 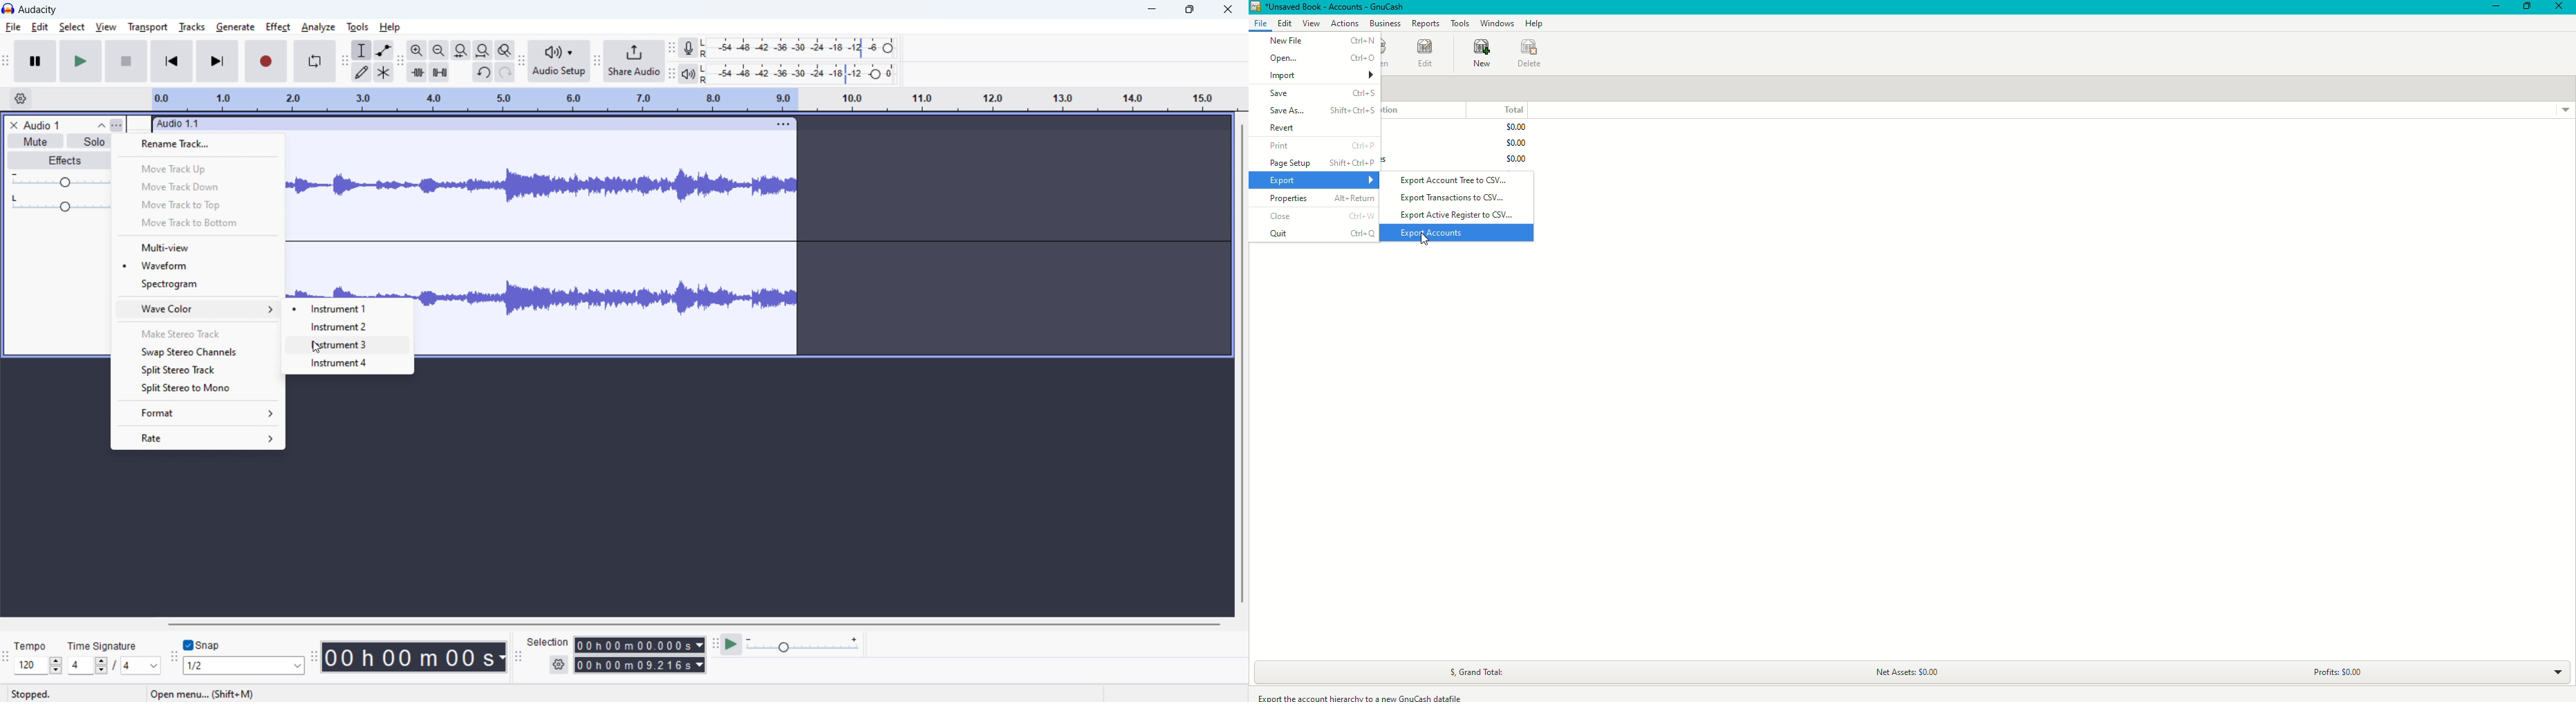 What do you see at coordinates (12, 27) in the screenshot?
I see `file` at bounding box center [12, 27].